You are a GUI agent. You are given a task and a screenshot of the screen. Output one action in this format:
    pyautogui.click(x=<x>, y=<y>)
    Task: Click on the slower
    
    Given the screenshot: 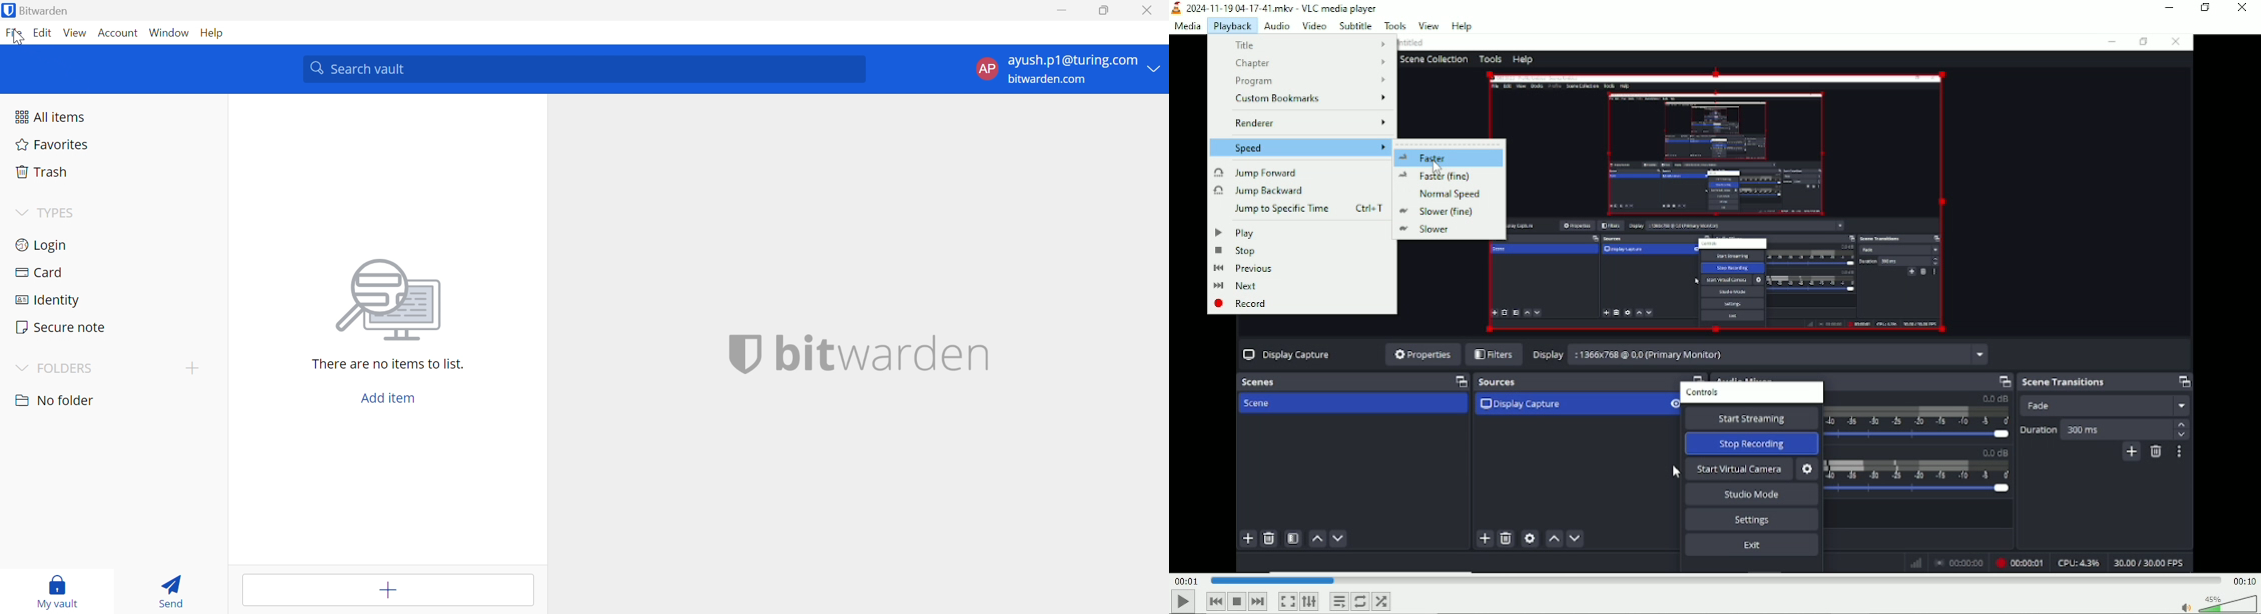 What is the action you would take?
    pyautogui.click(x=1448, y=230)
    